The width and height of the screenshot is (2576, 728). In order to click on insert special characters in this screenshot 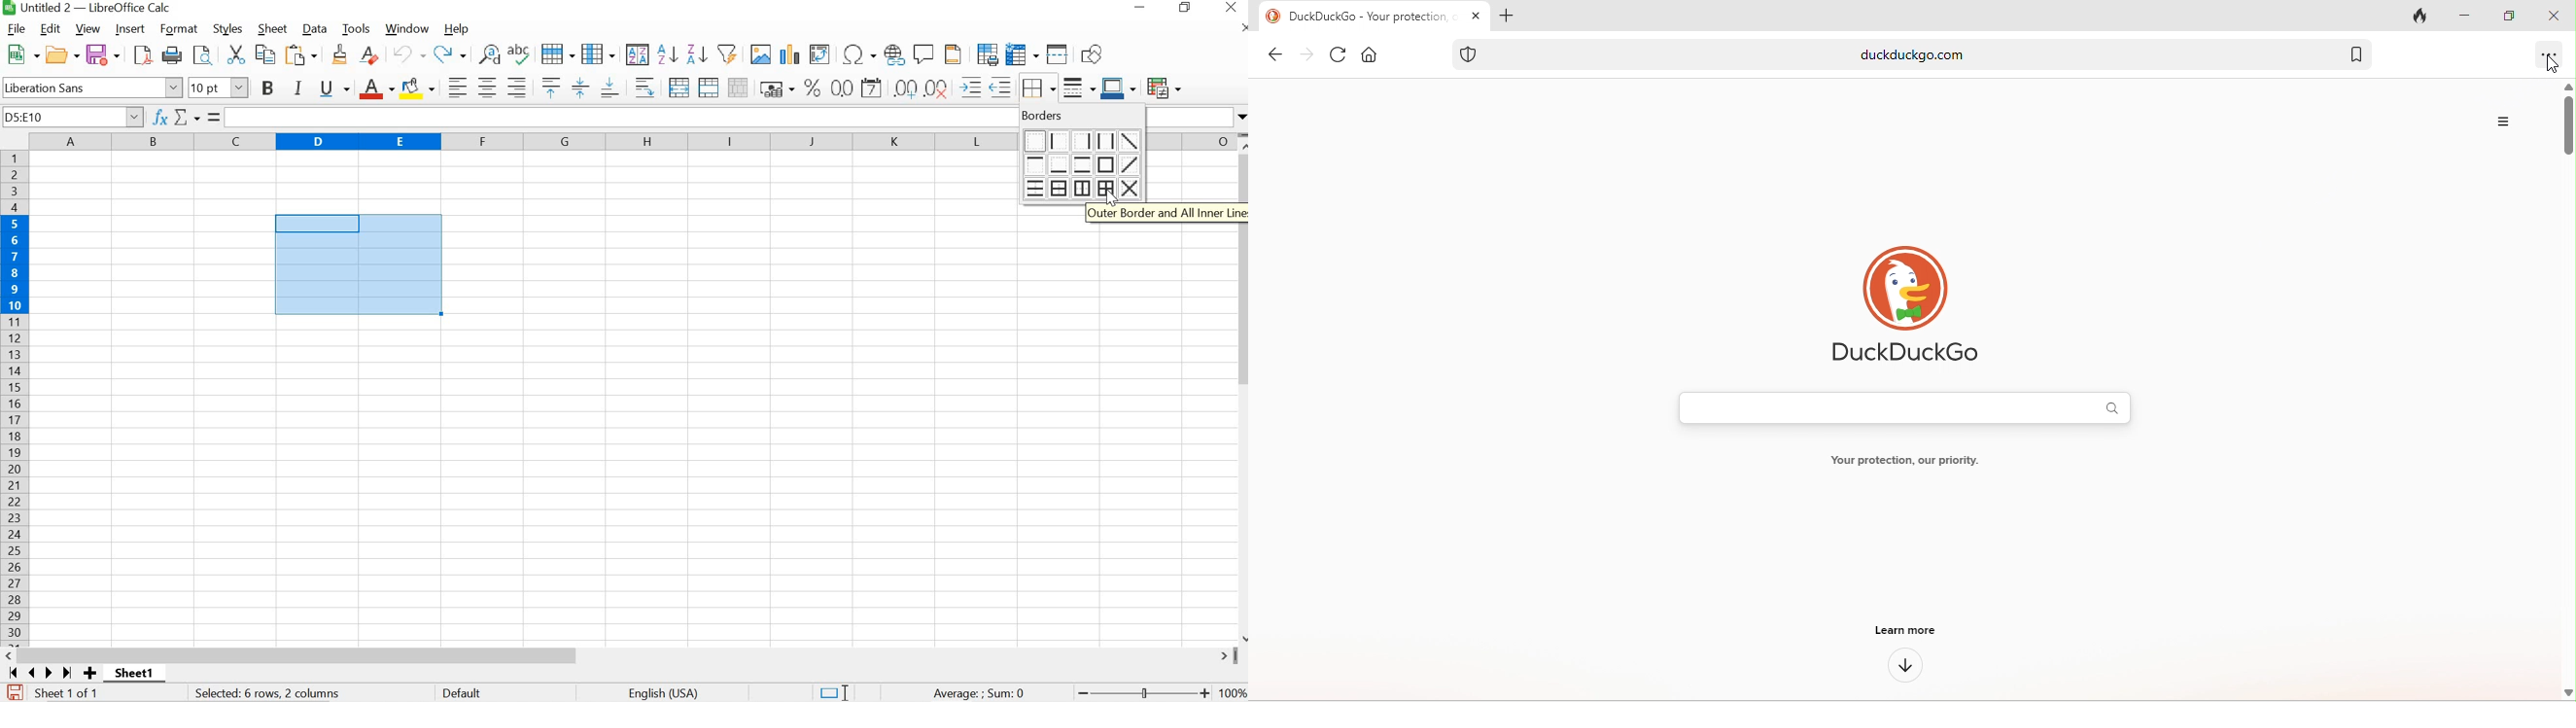, I will do `click(860, 53)`.